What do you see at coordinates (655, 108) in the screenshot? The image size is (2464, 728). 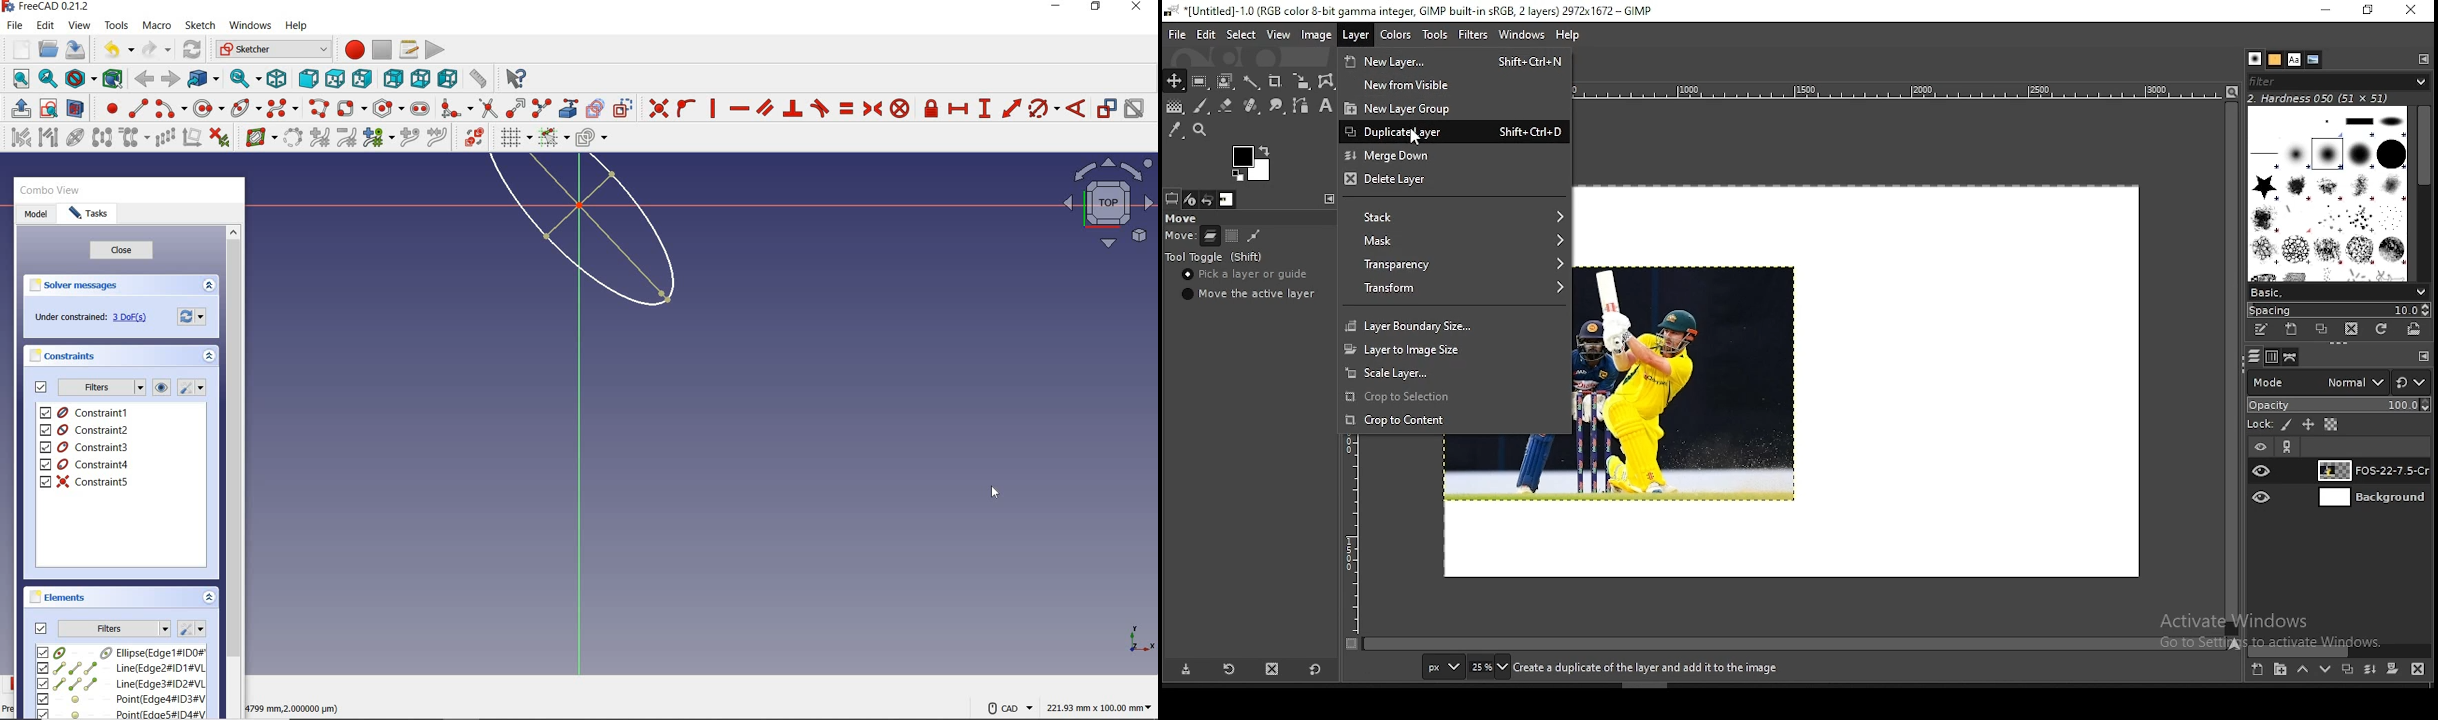 I see `constrain coincident` at bounding box center [655, 108].